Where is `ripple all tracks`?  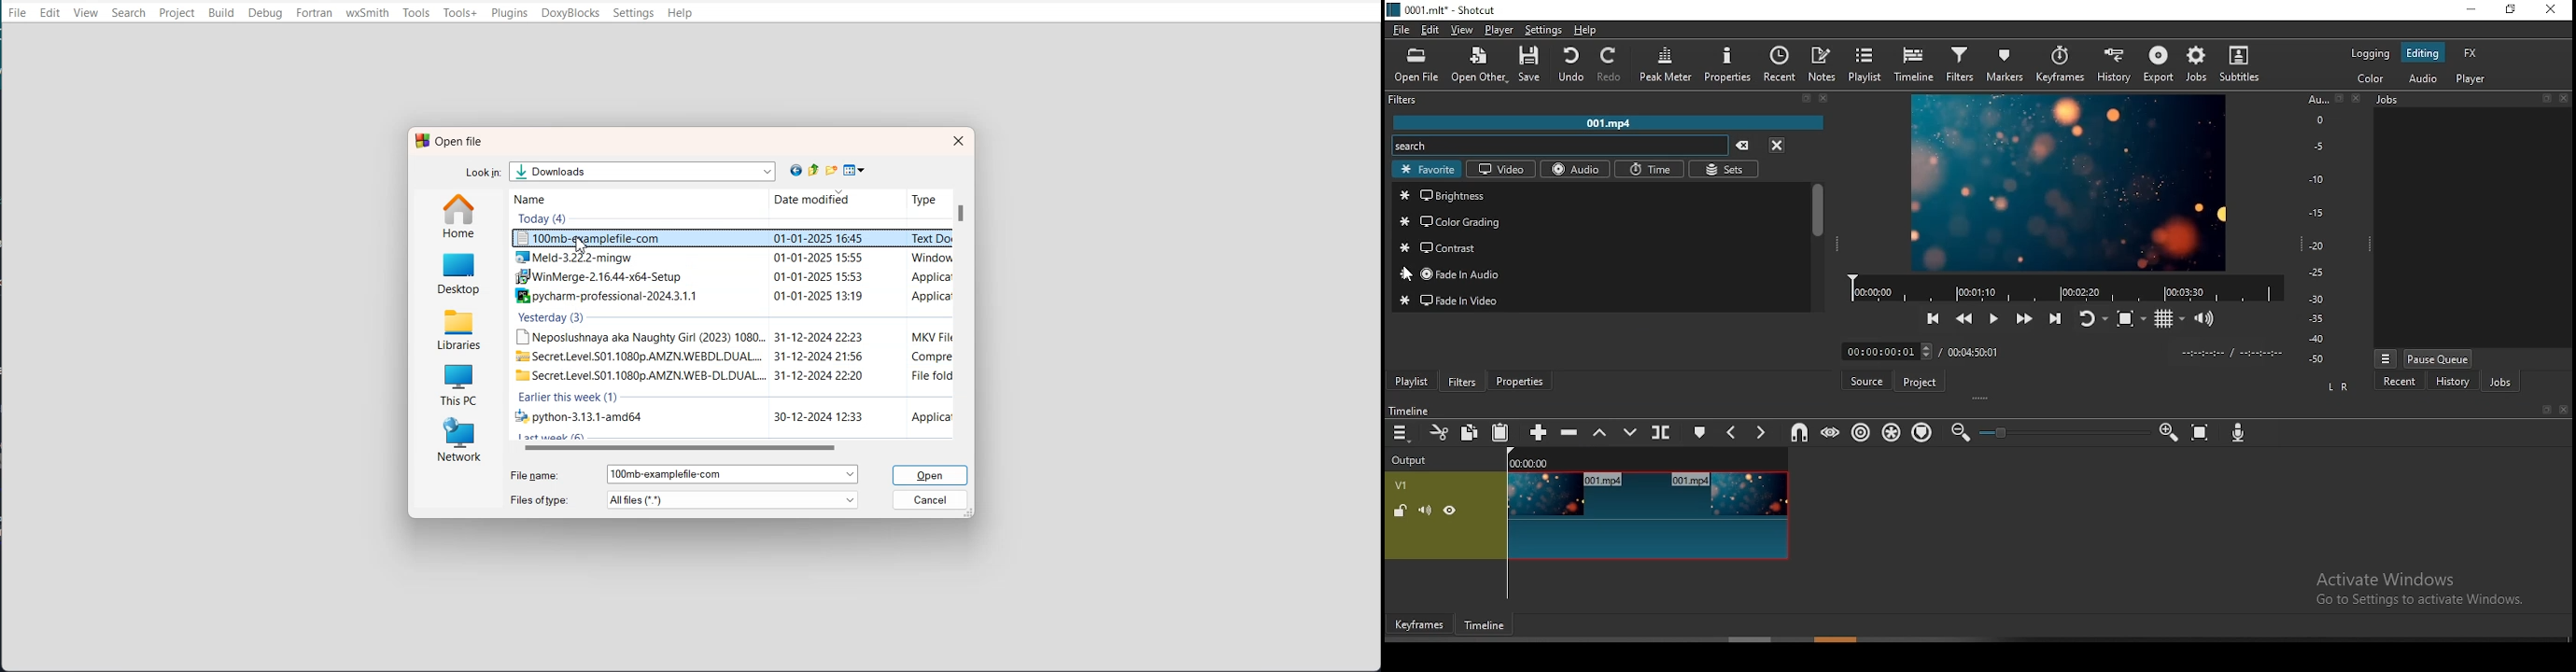
ripple all tracks is located at coordinates (1893, 432).